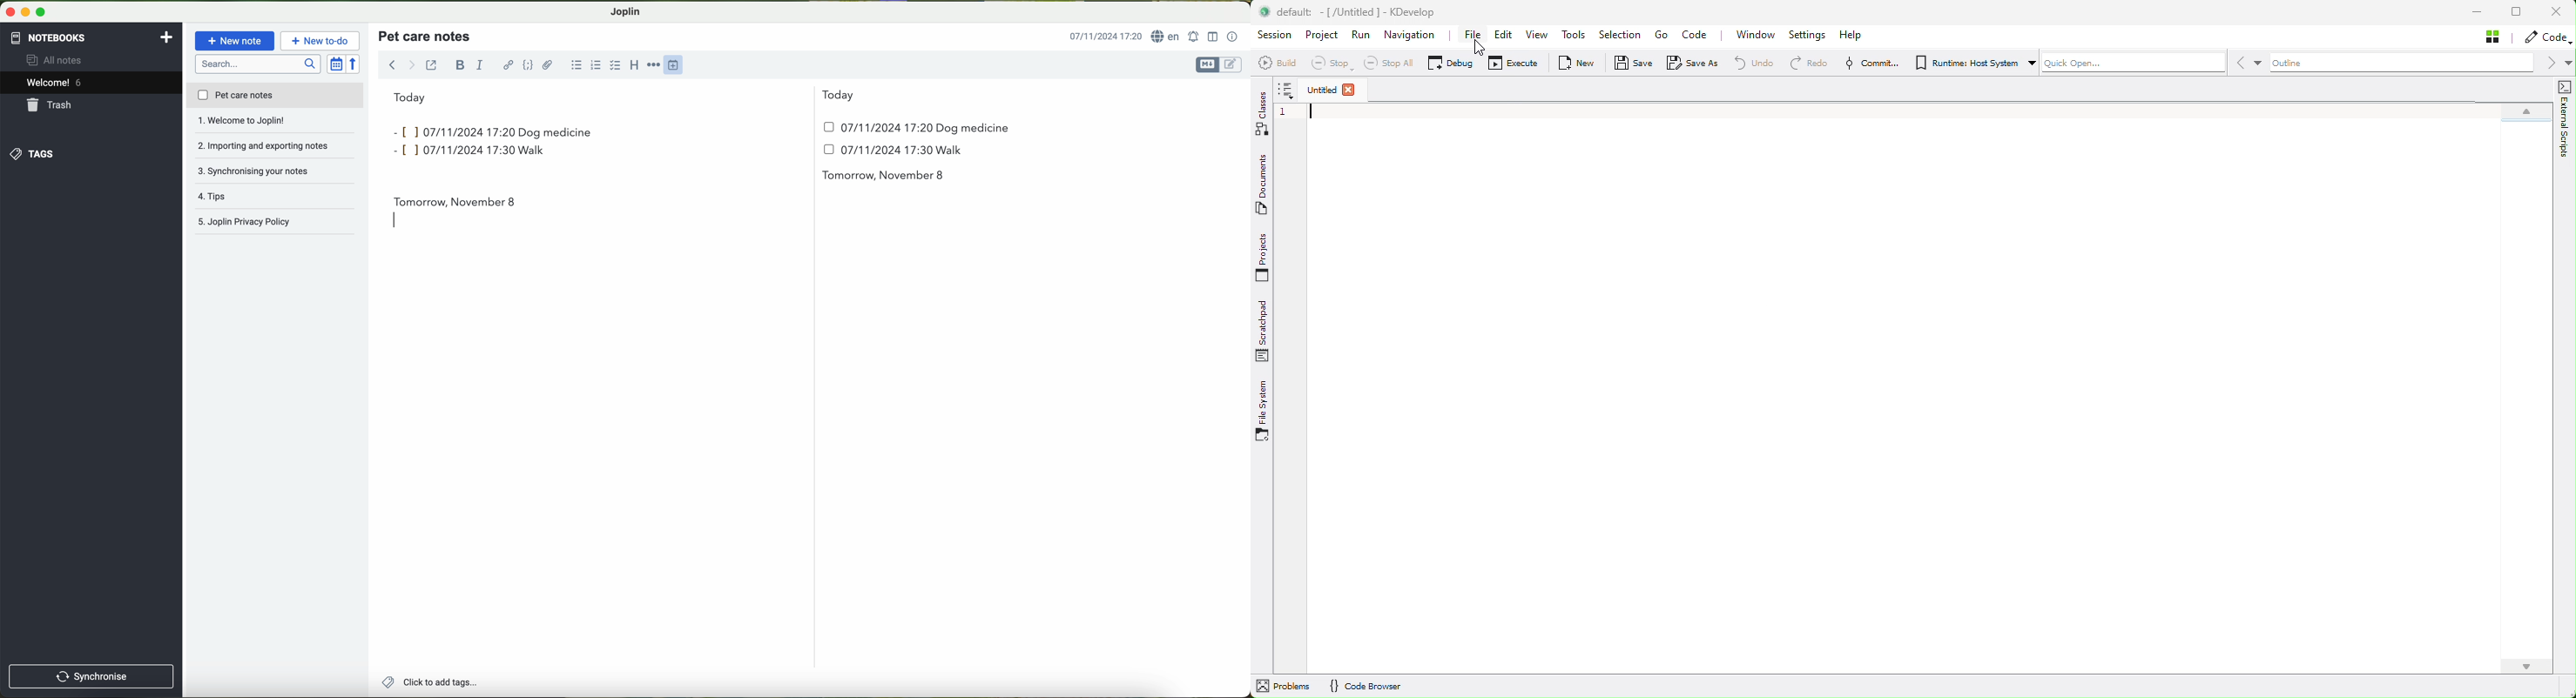  What do you see at coordinates (626, 10) in the screenshot?
I see `Joplin` at bounding box center [626, 10].